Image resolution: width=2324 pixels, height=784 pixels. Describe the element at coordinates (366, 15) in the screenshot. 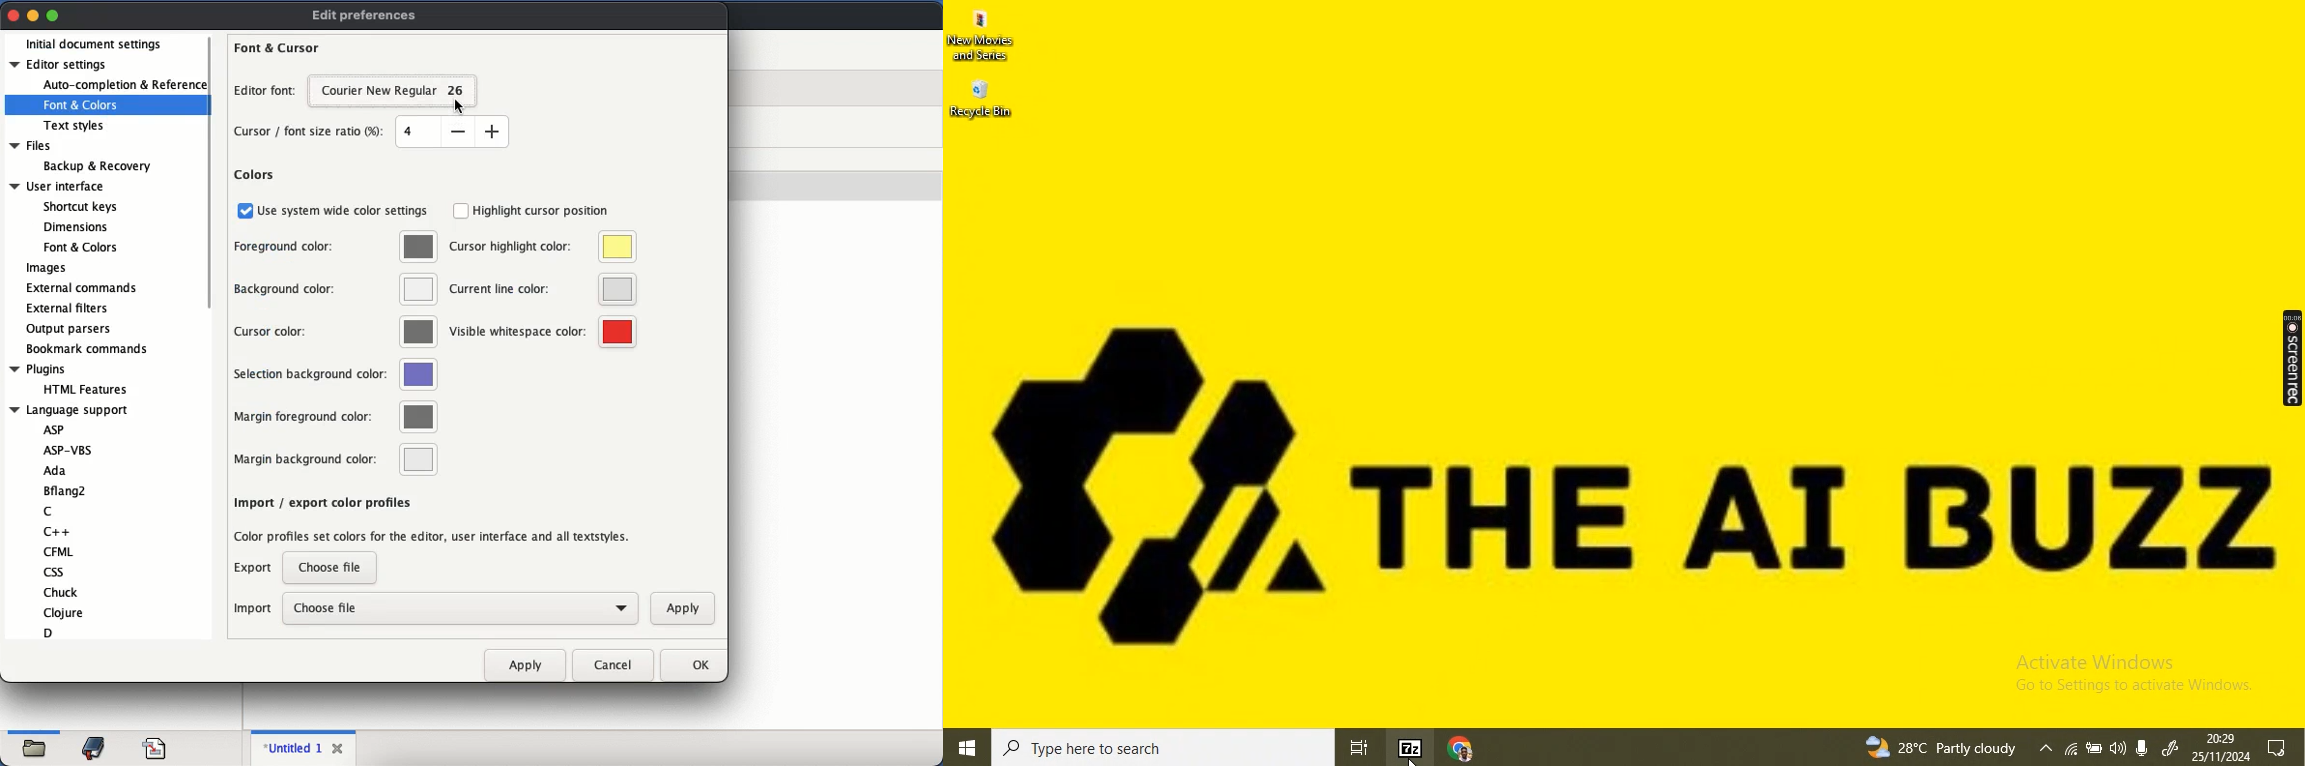

I see `edit preferences` at that location.